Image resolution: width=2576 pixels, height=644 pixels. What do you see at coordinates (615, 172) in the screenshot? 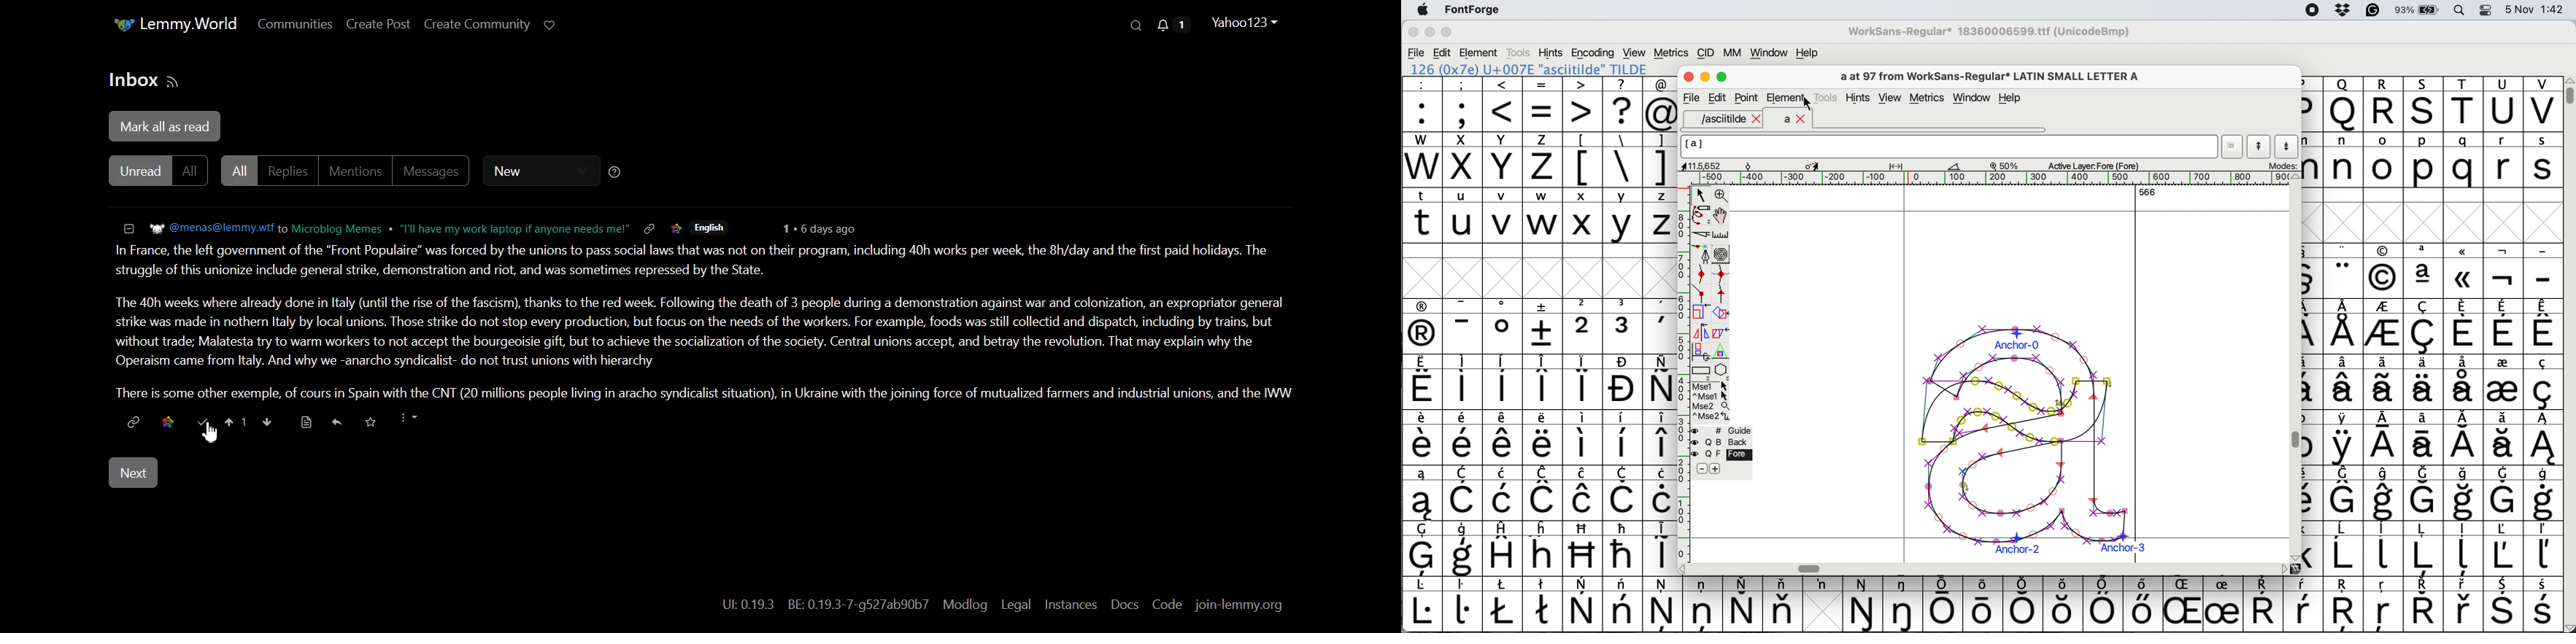
I see `Sorting Help` at bounding box center [615, 172].